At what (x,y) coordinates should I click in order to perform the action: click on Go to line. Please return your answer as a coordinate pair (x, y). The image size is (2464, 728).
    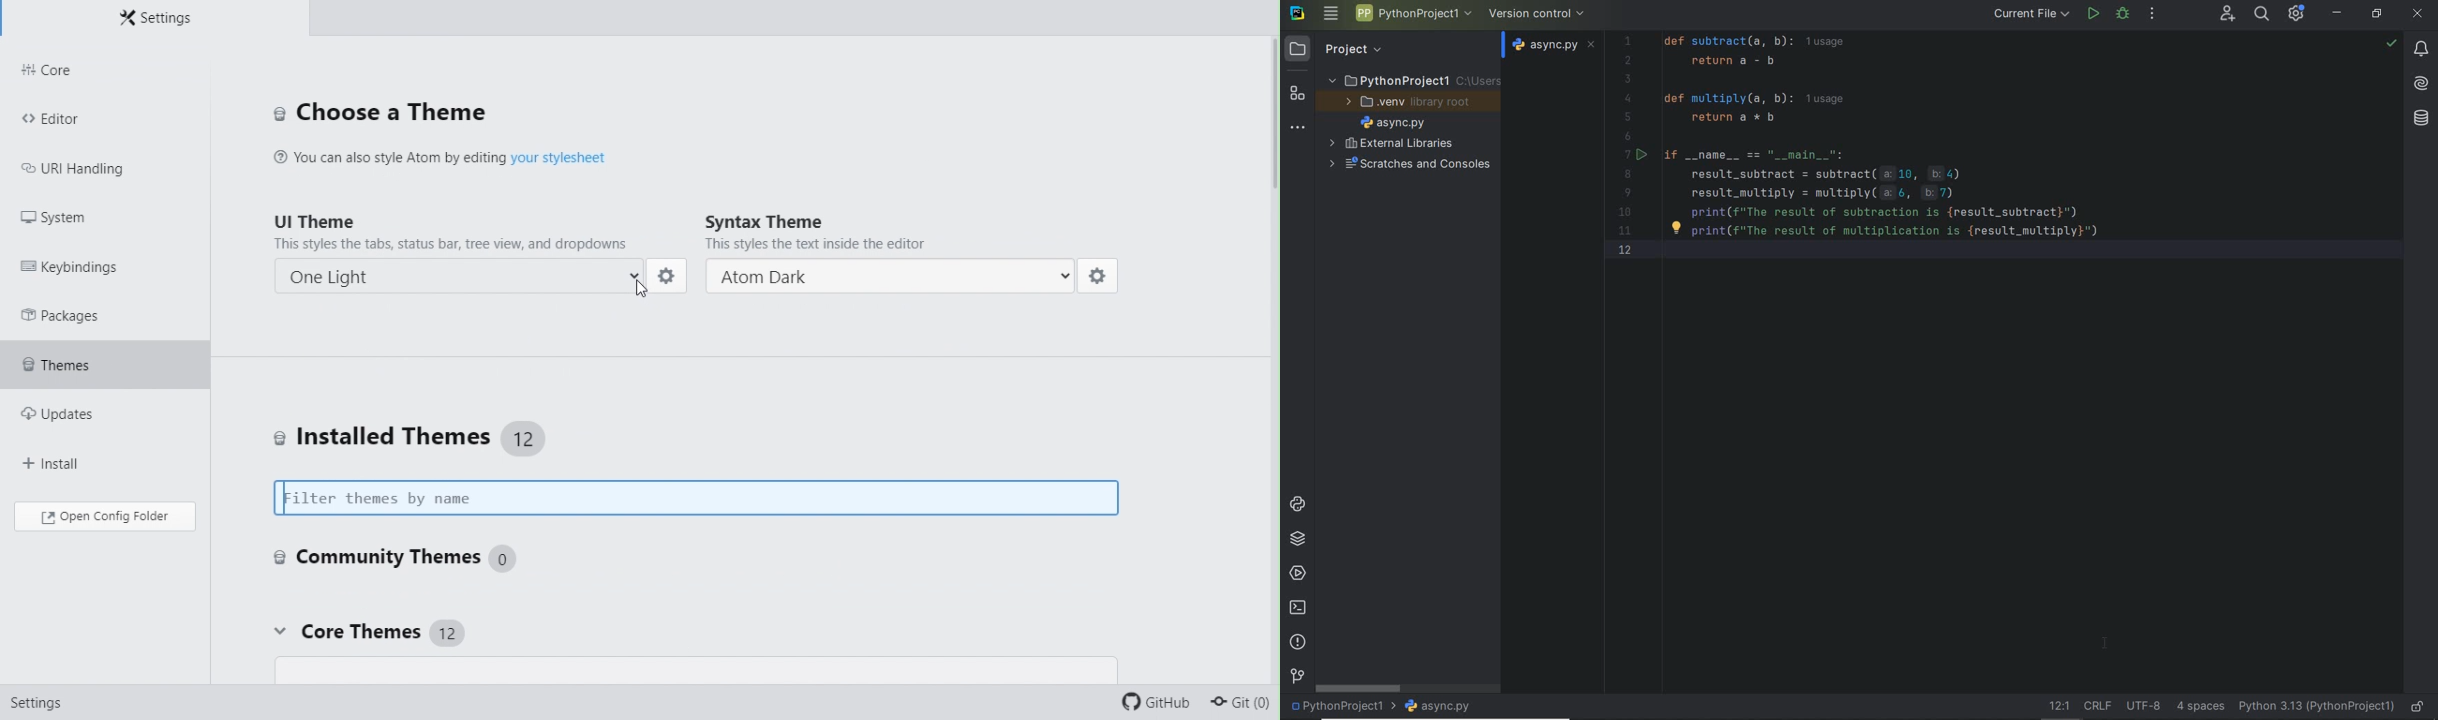
    Looking at the image, I should click on (2057, 706).